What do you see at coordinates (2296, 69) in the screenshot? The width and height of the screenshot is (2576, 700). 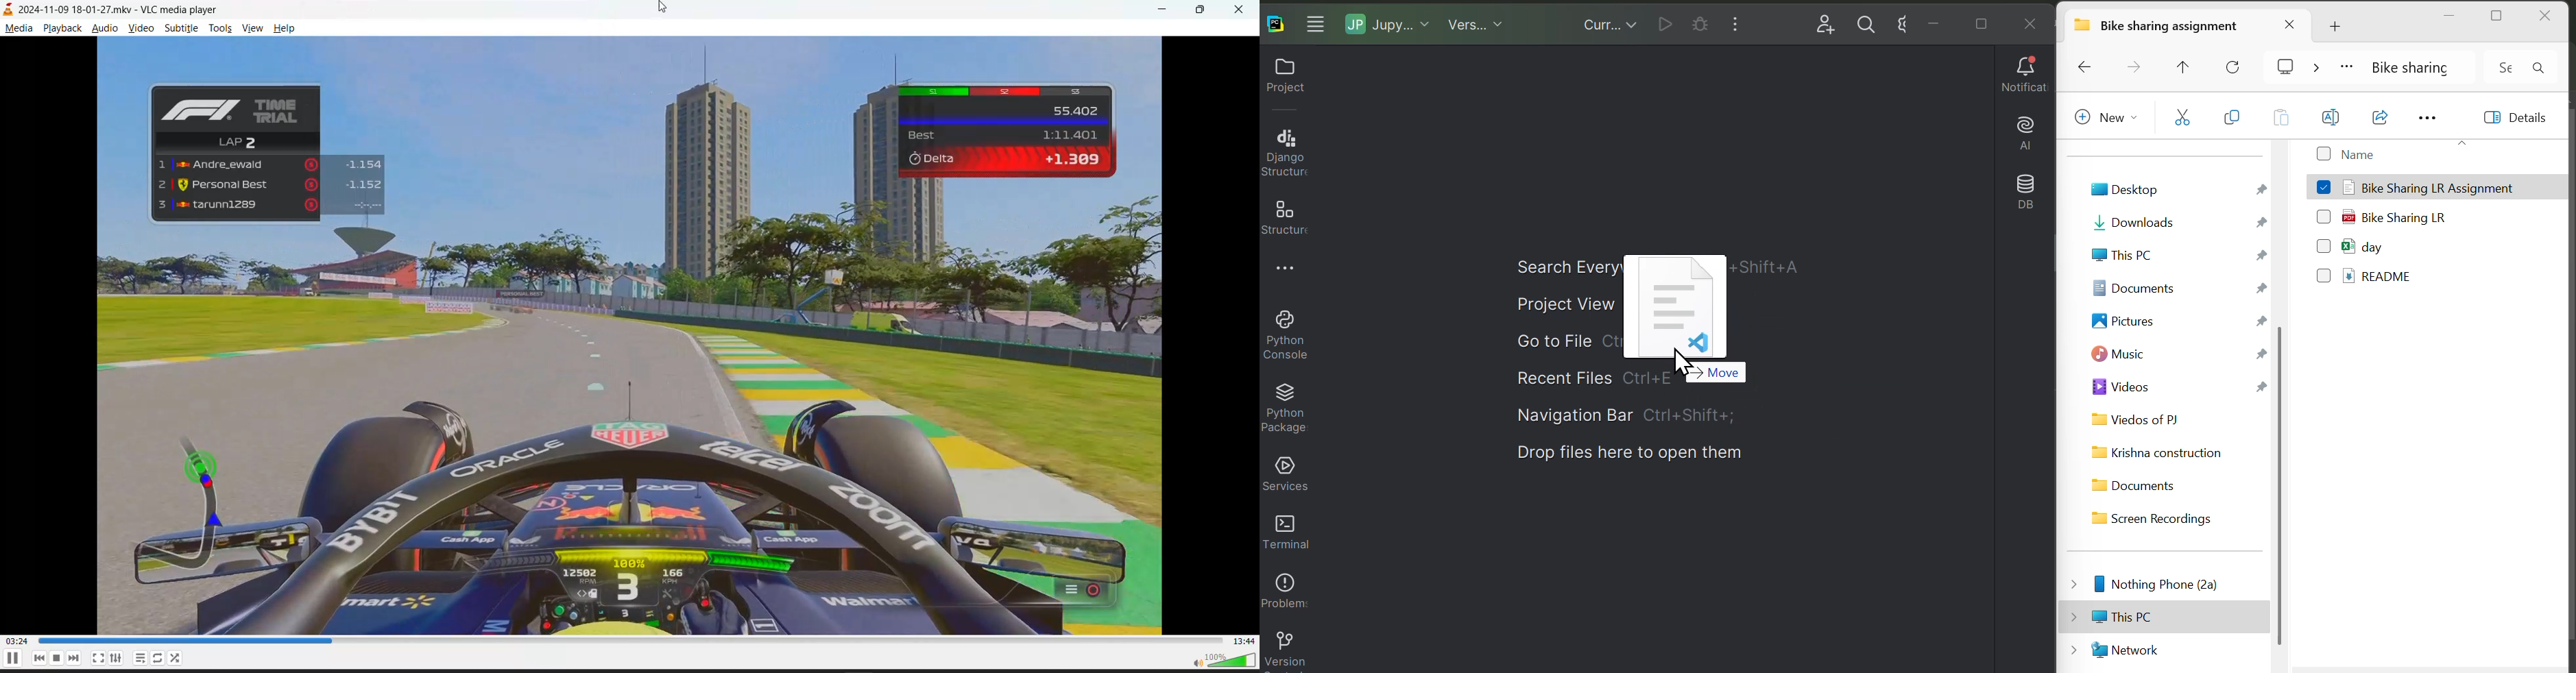 I see `cast screen` at bounding box center [2296, 69].